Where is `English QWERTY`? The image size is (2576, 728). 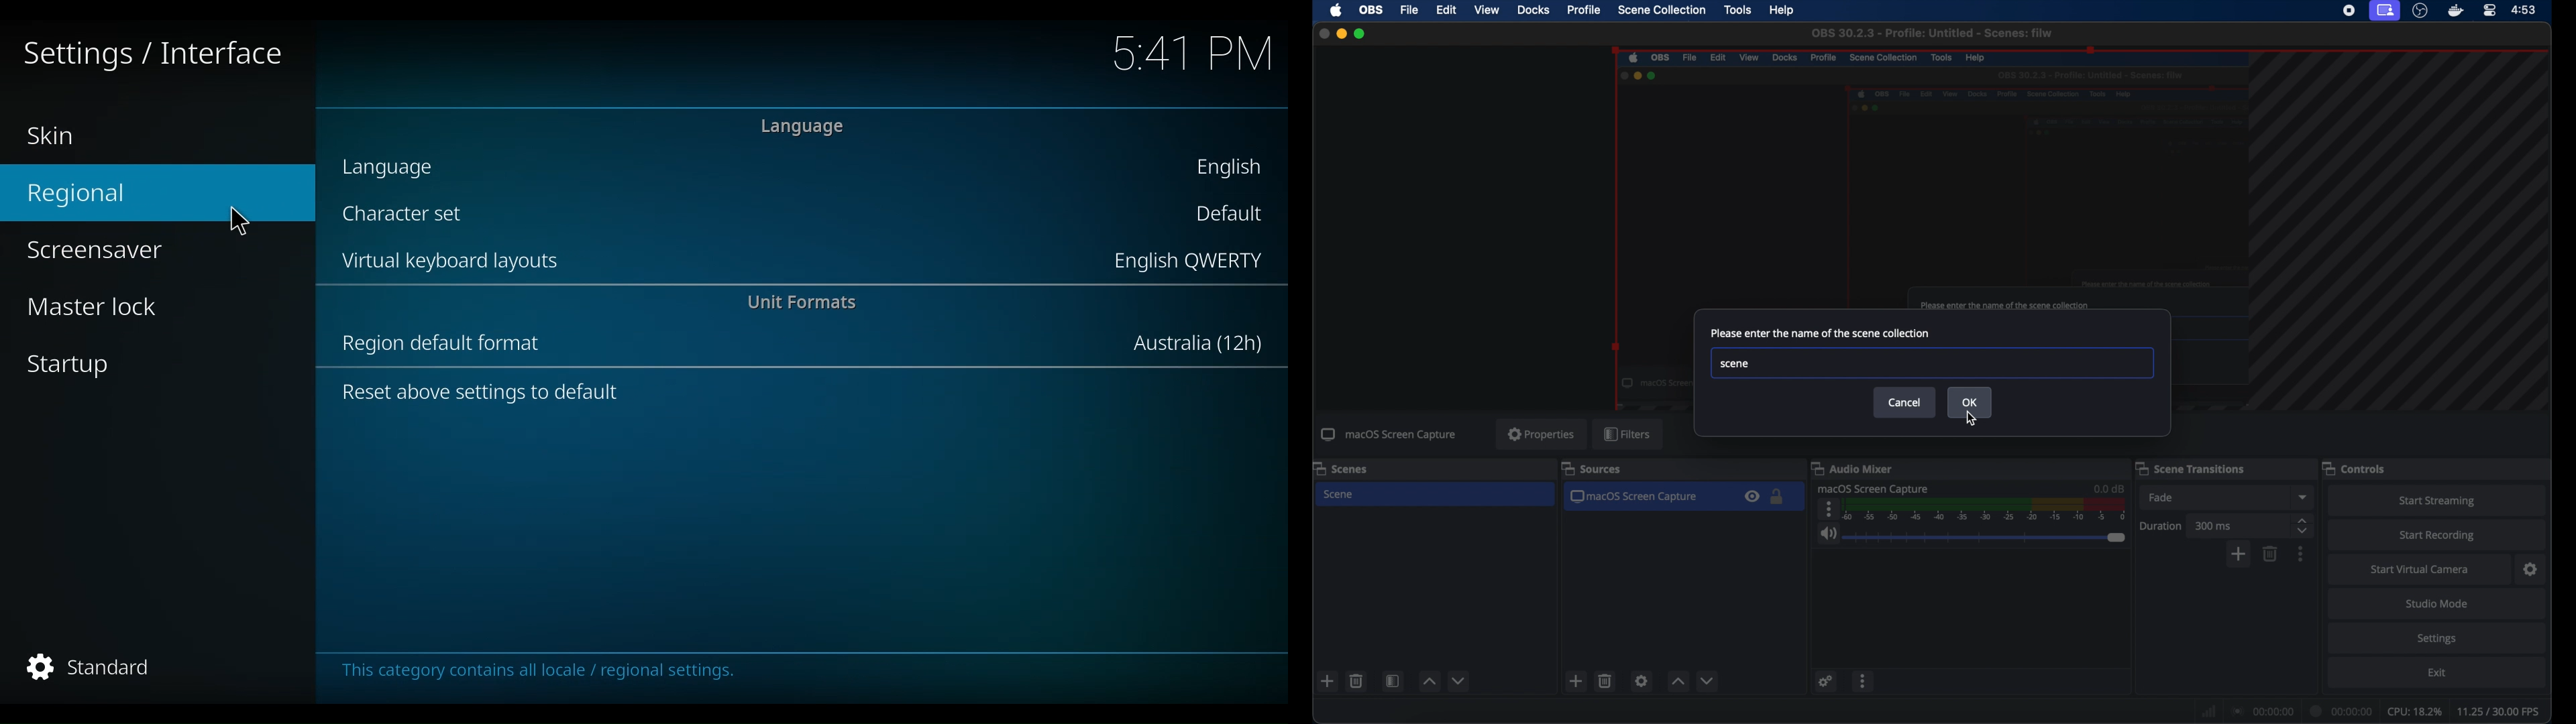 English QWERTY is located at coordinates (1189, 261).